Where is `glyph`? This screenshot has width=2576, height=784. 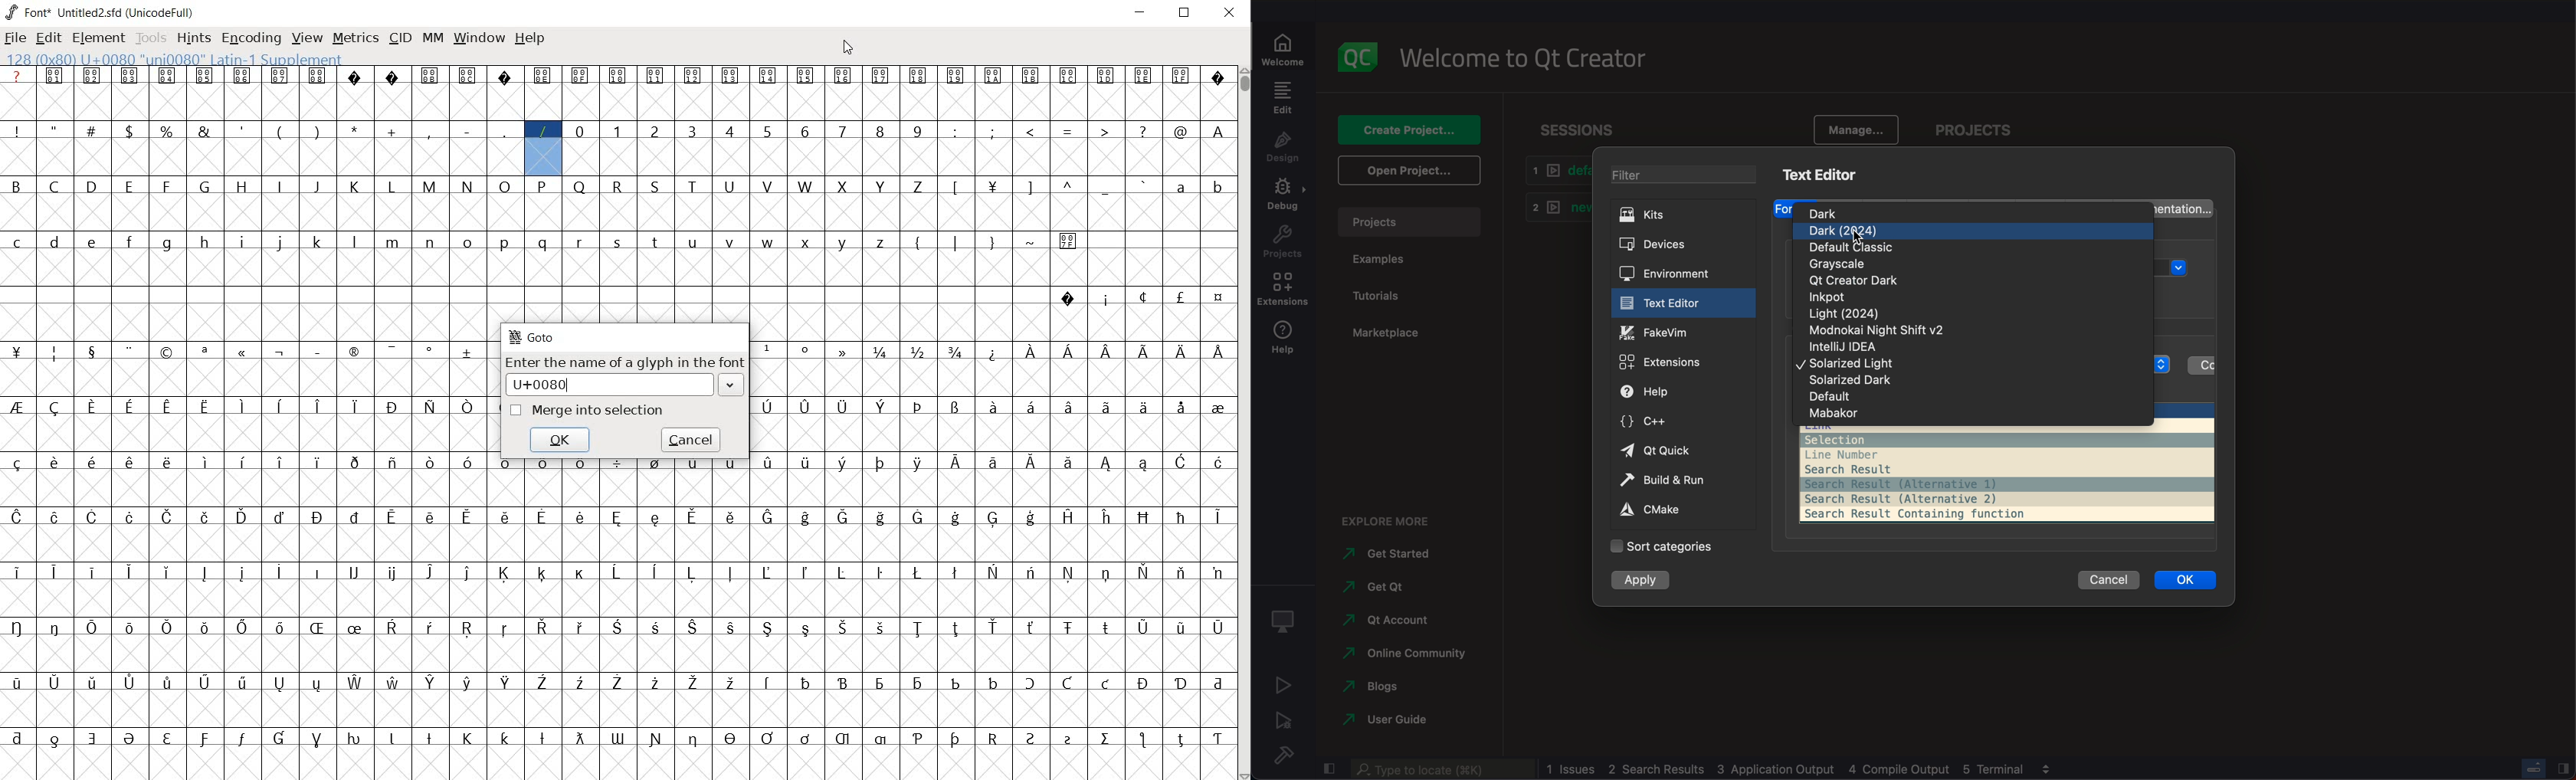
glyph is located at coordinates (430, 187).